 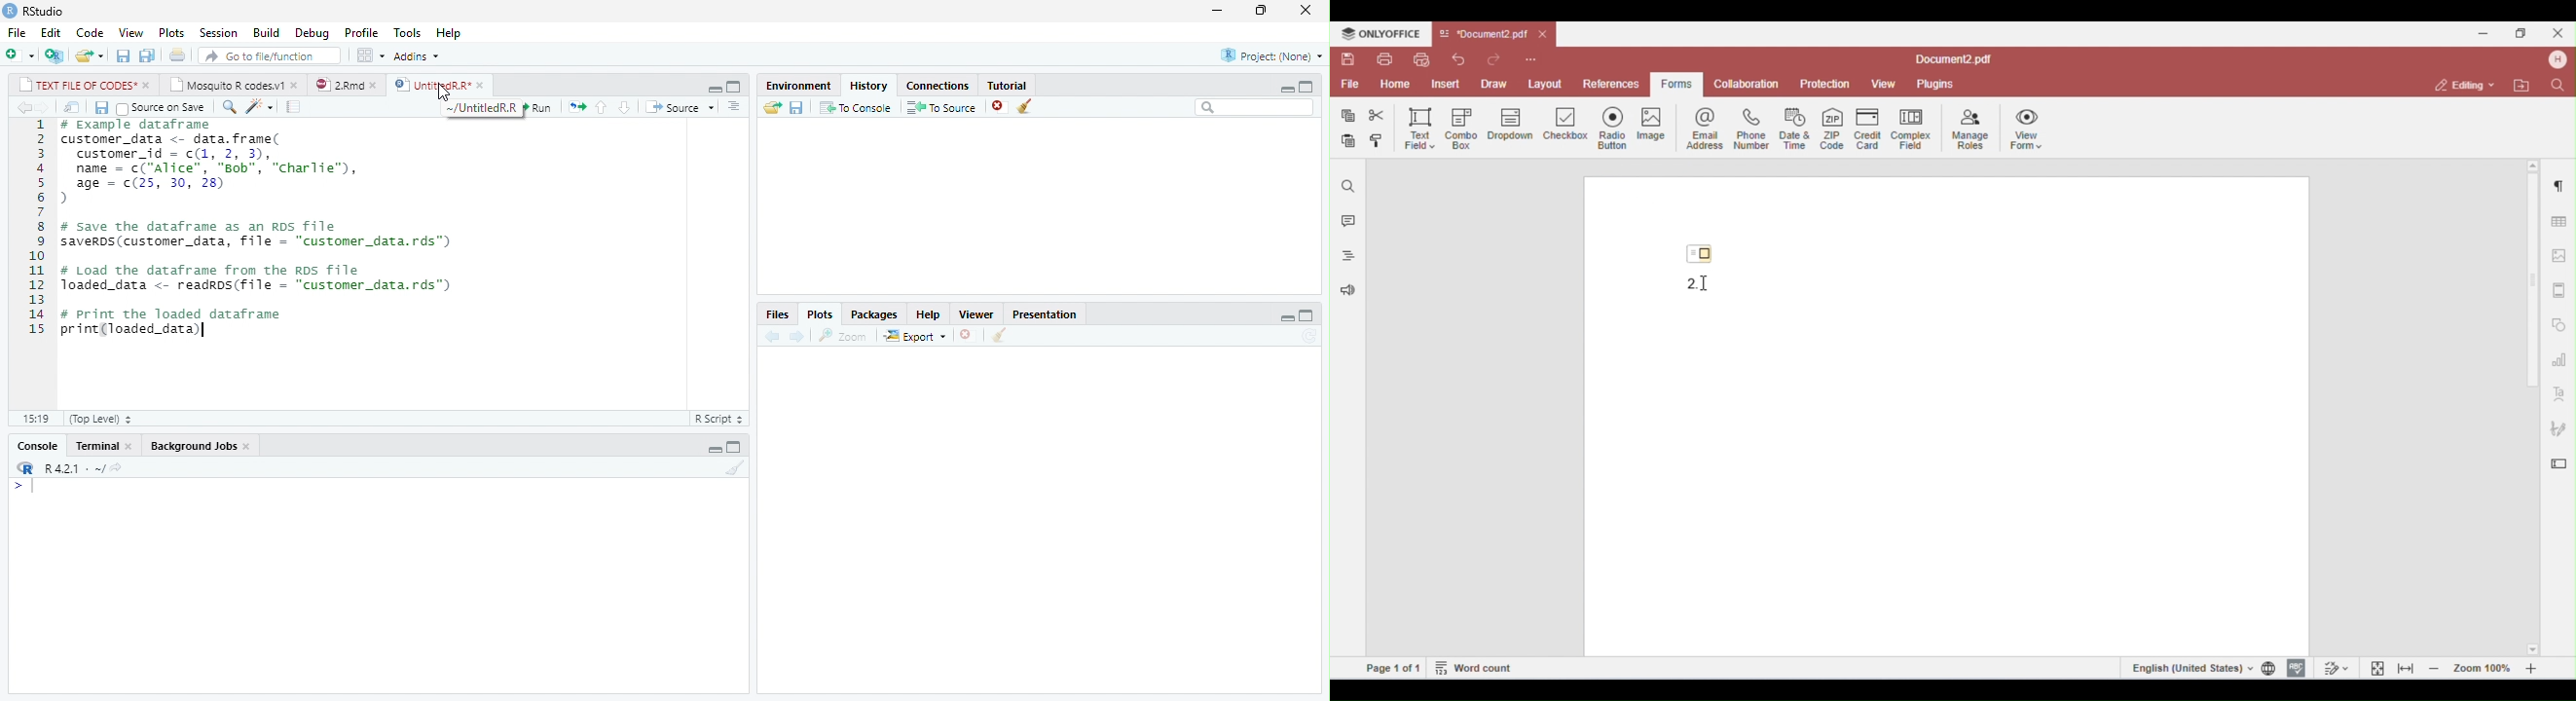 I want to click on #Example dataframe customer_data <- data.frame(customer_id = c(1, 2, 3),name = c("Alice”, "Bob", "charlie"),age - (25, 30, 28)), so click(x=217, y=163).